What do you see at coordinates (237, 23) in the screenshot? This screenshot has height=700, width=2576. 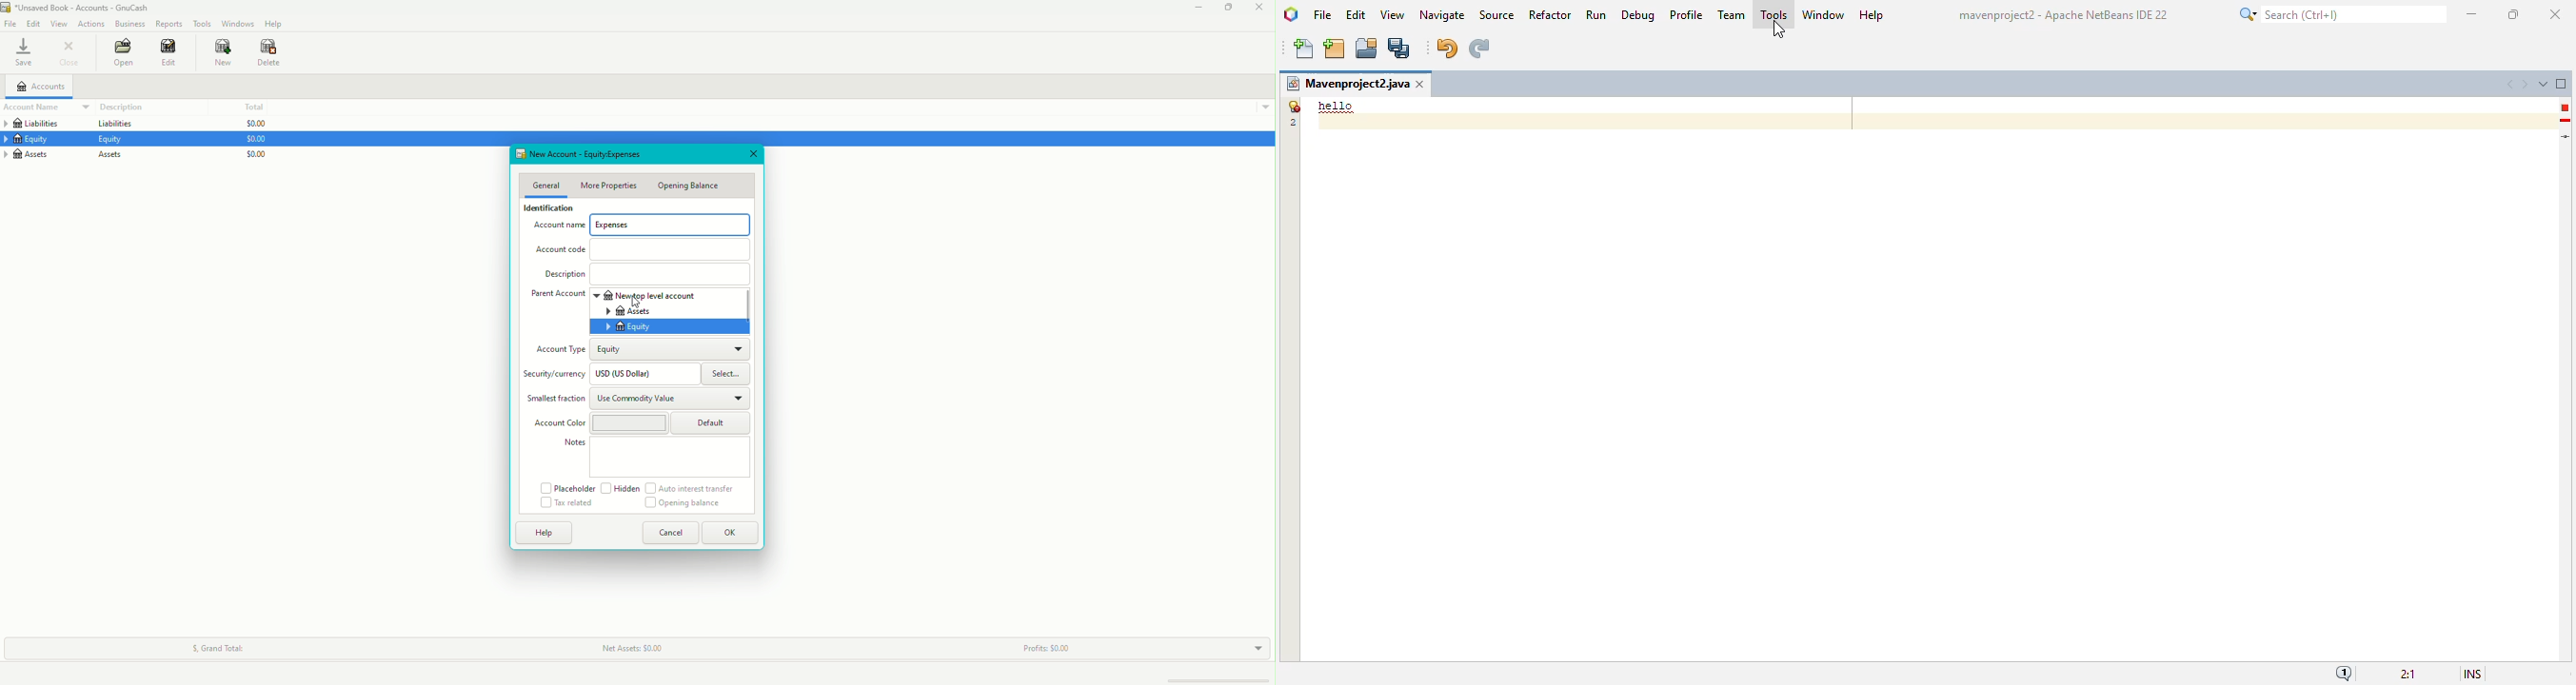 I see `Windows` at bounding box center [237, 23].